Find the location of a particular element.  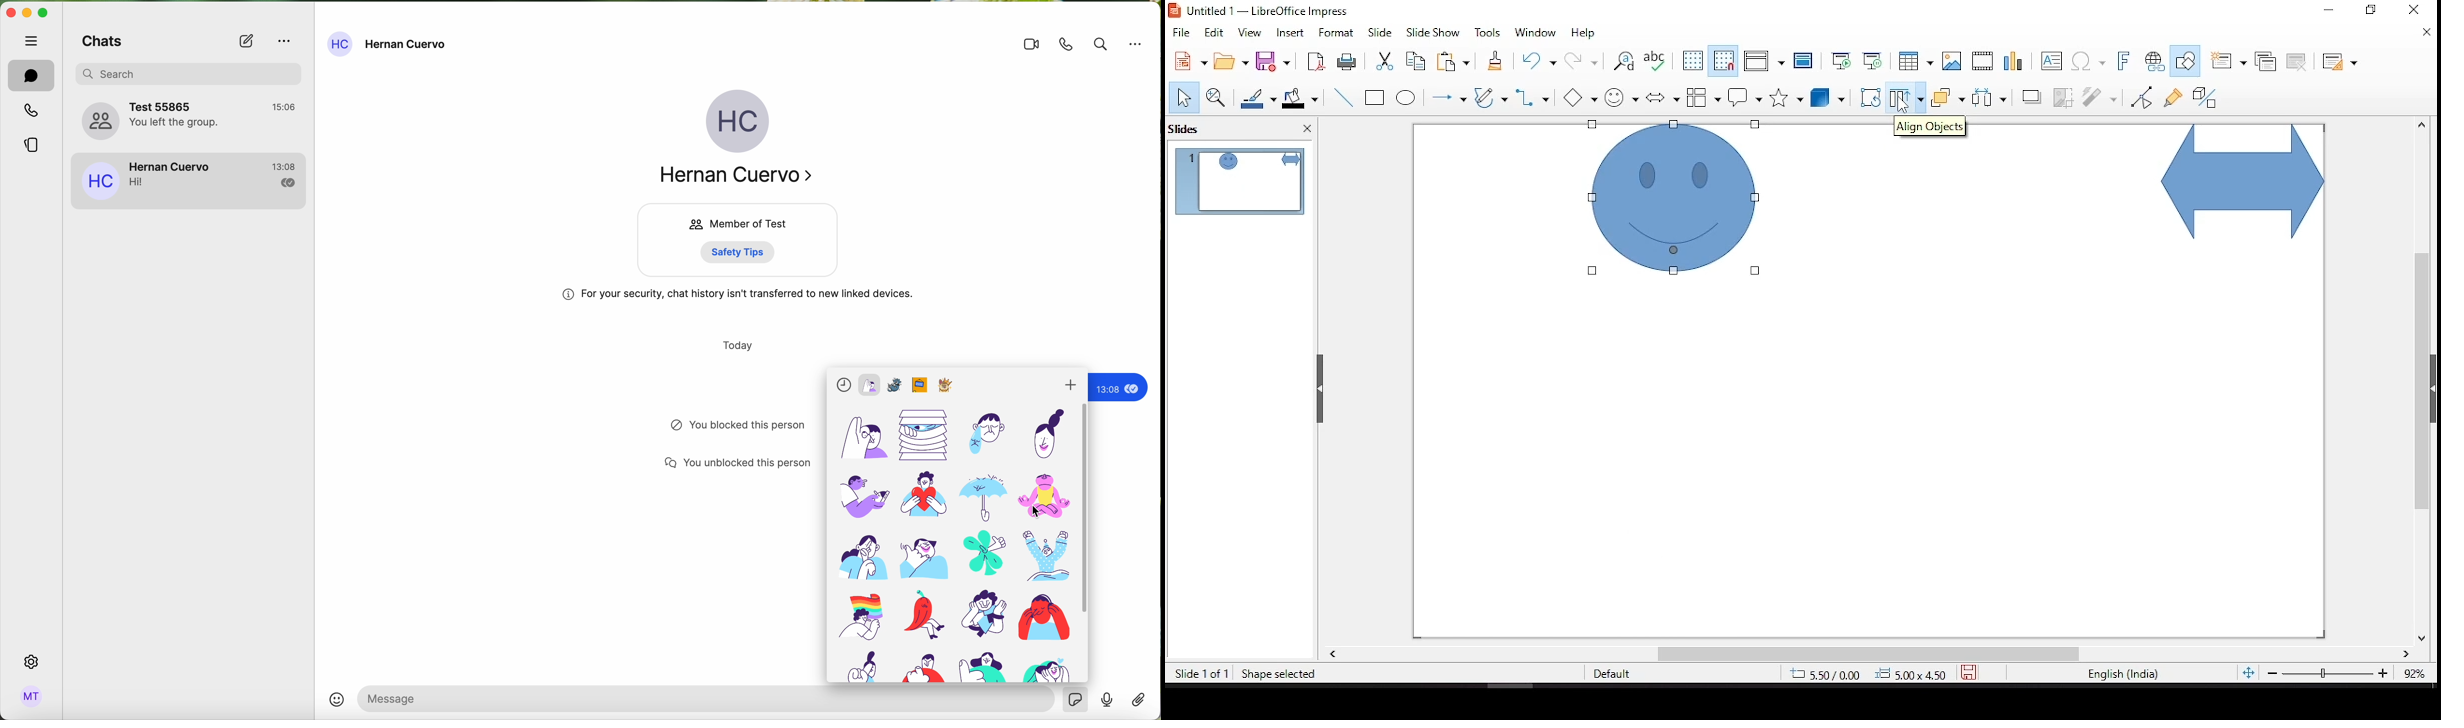

search is located at coordinates (1100, 44).